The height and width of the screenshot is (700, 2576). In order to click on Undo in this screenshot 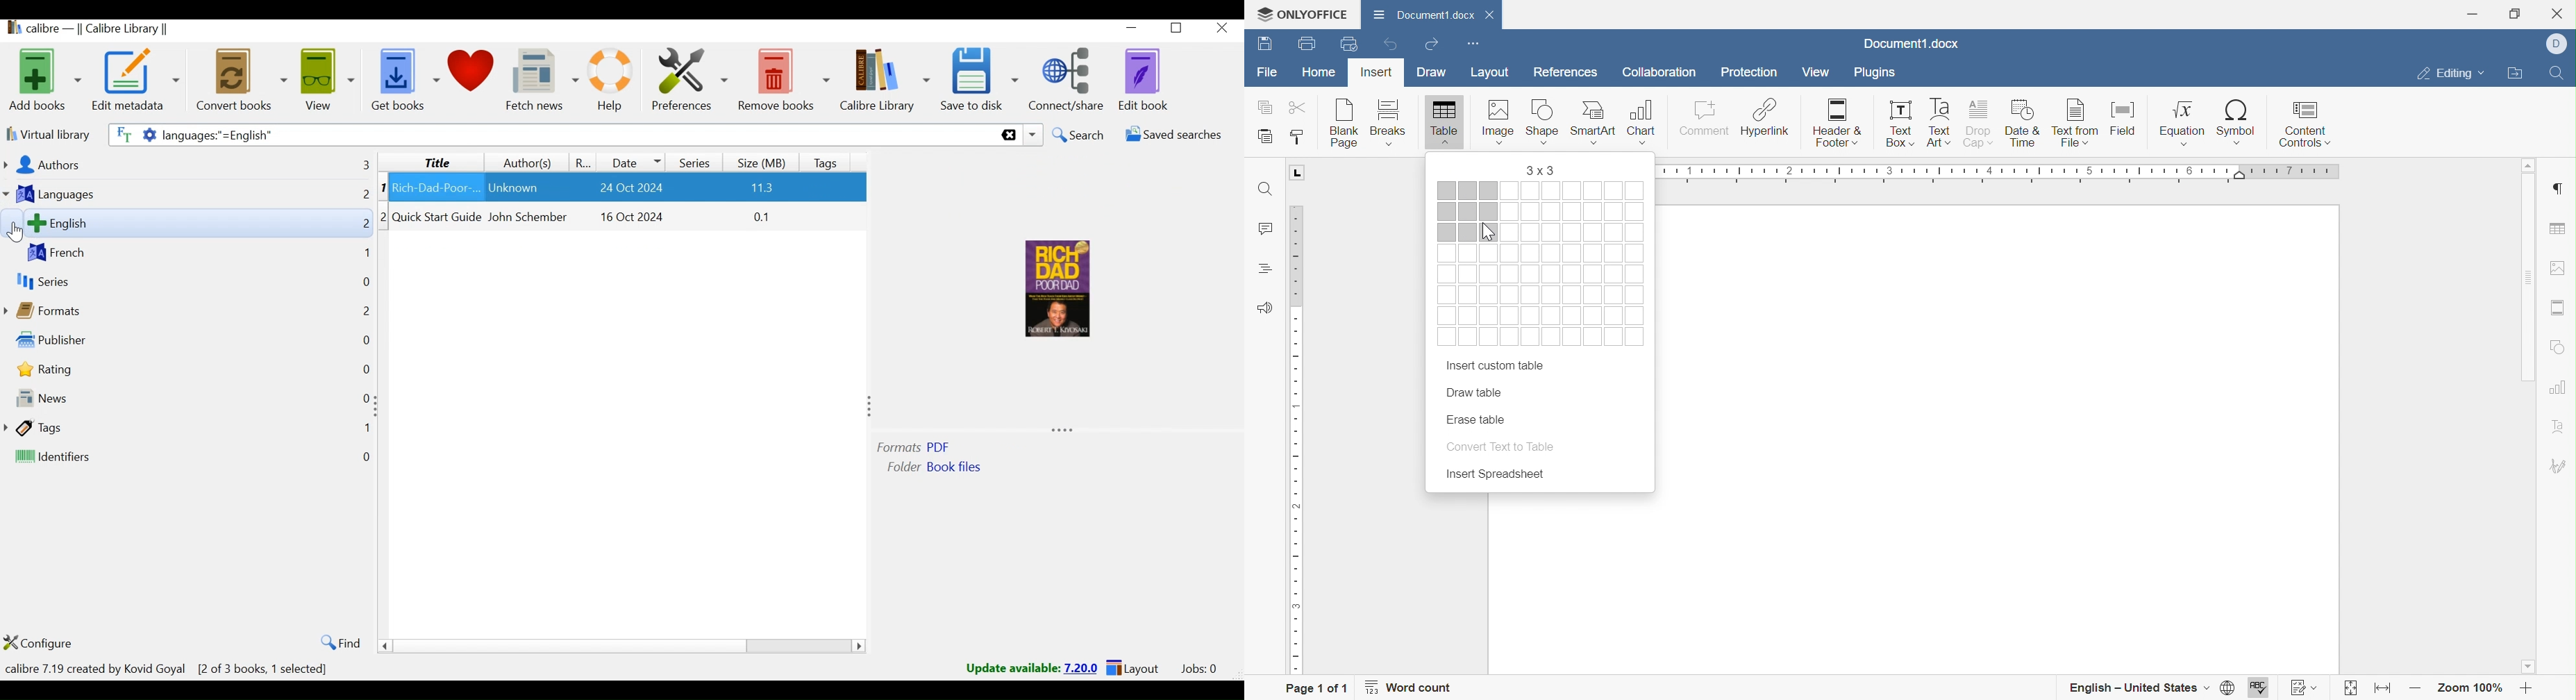, I will do `click(1394, 46)`.